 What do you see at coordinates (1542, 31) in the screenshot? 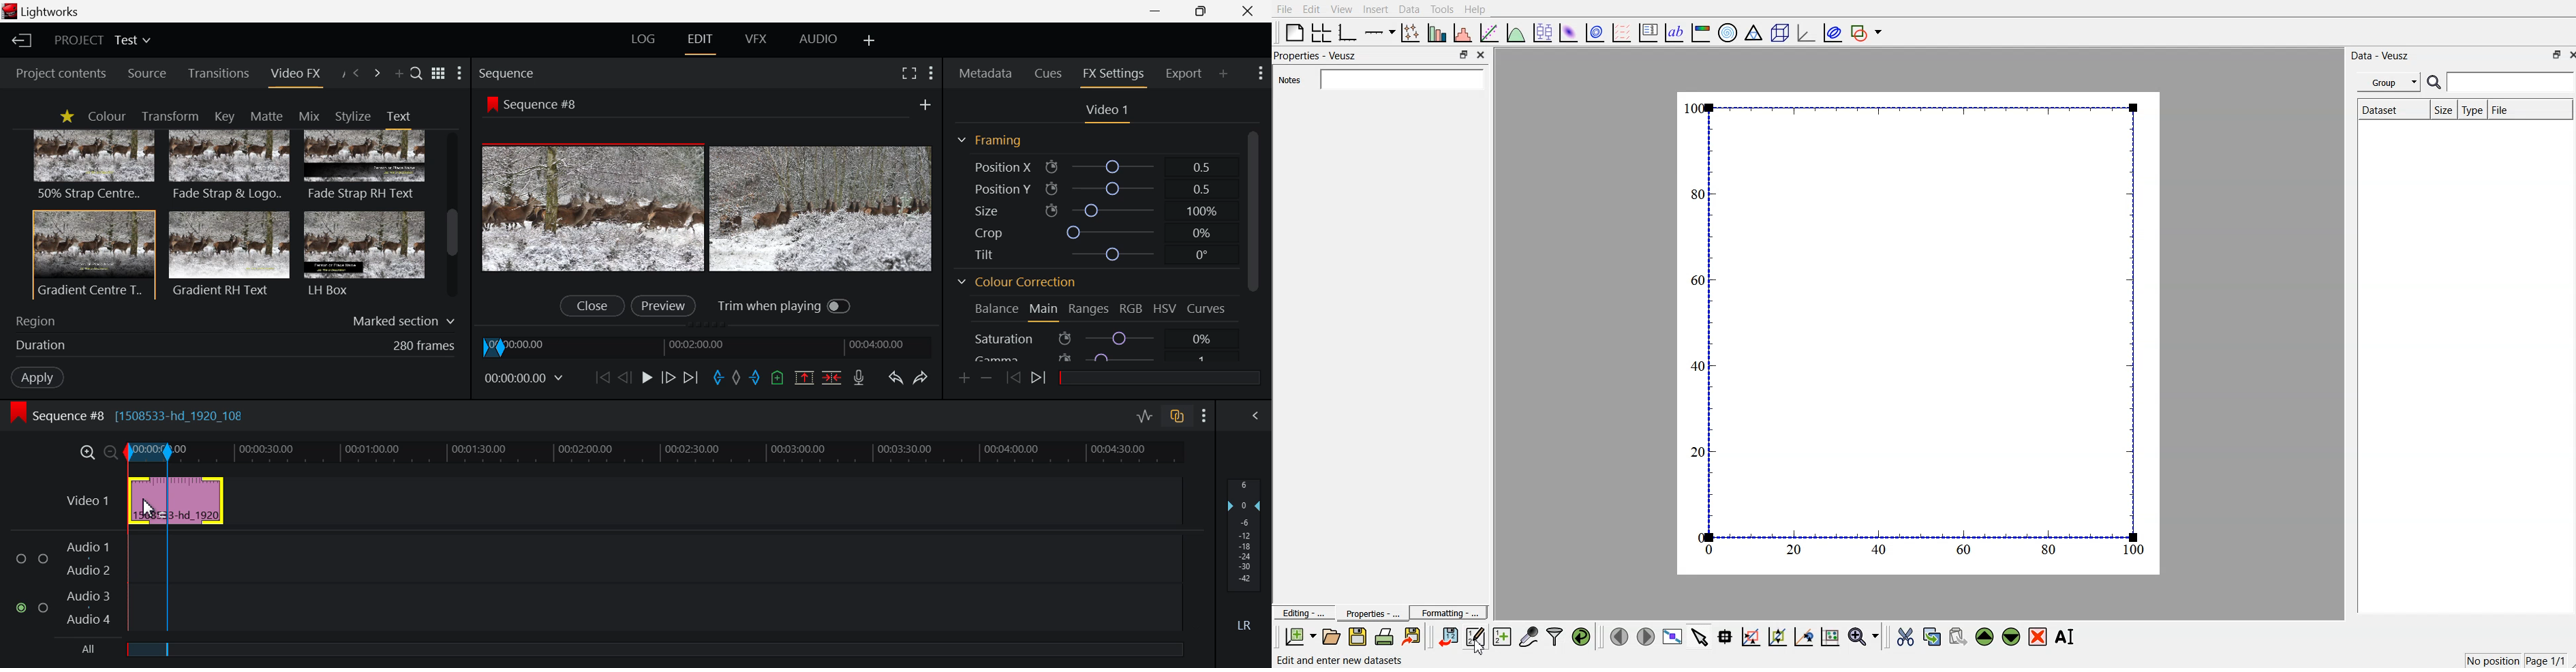
I see `plot box plots` at bounding box center [1542, 31].